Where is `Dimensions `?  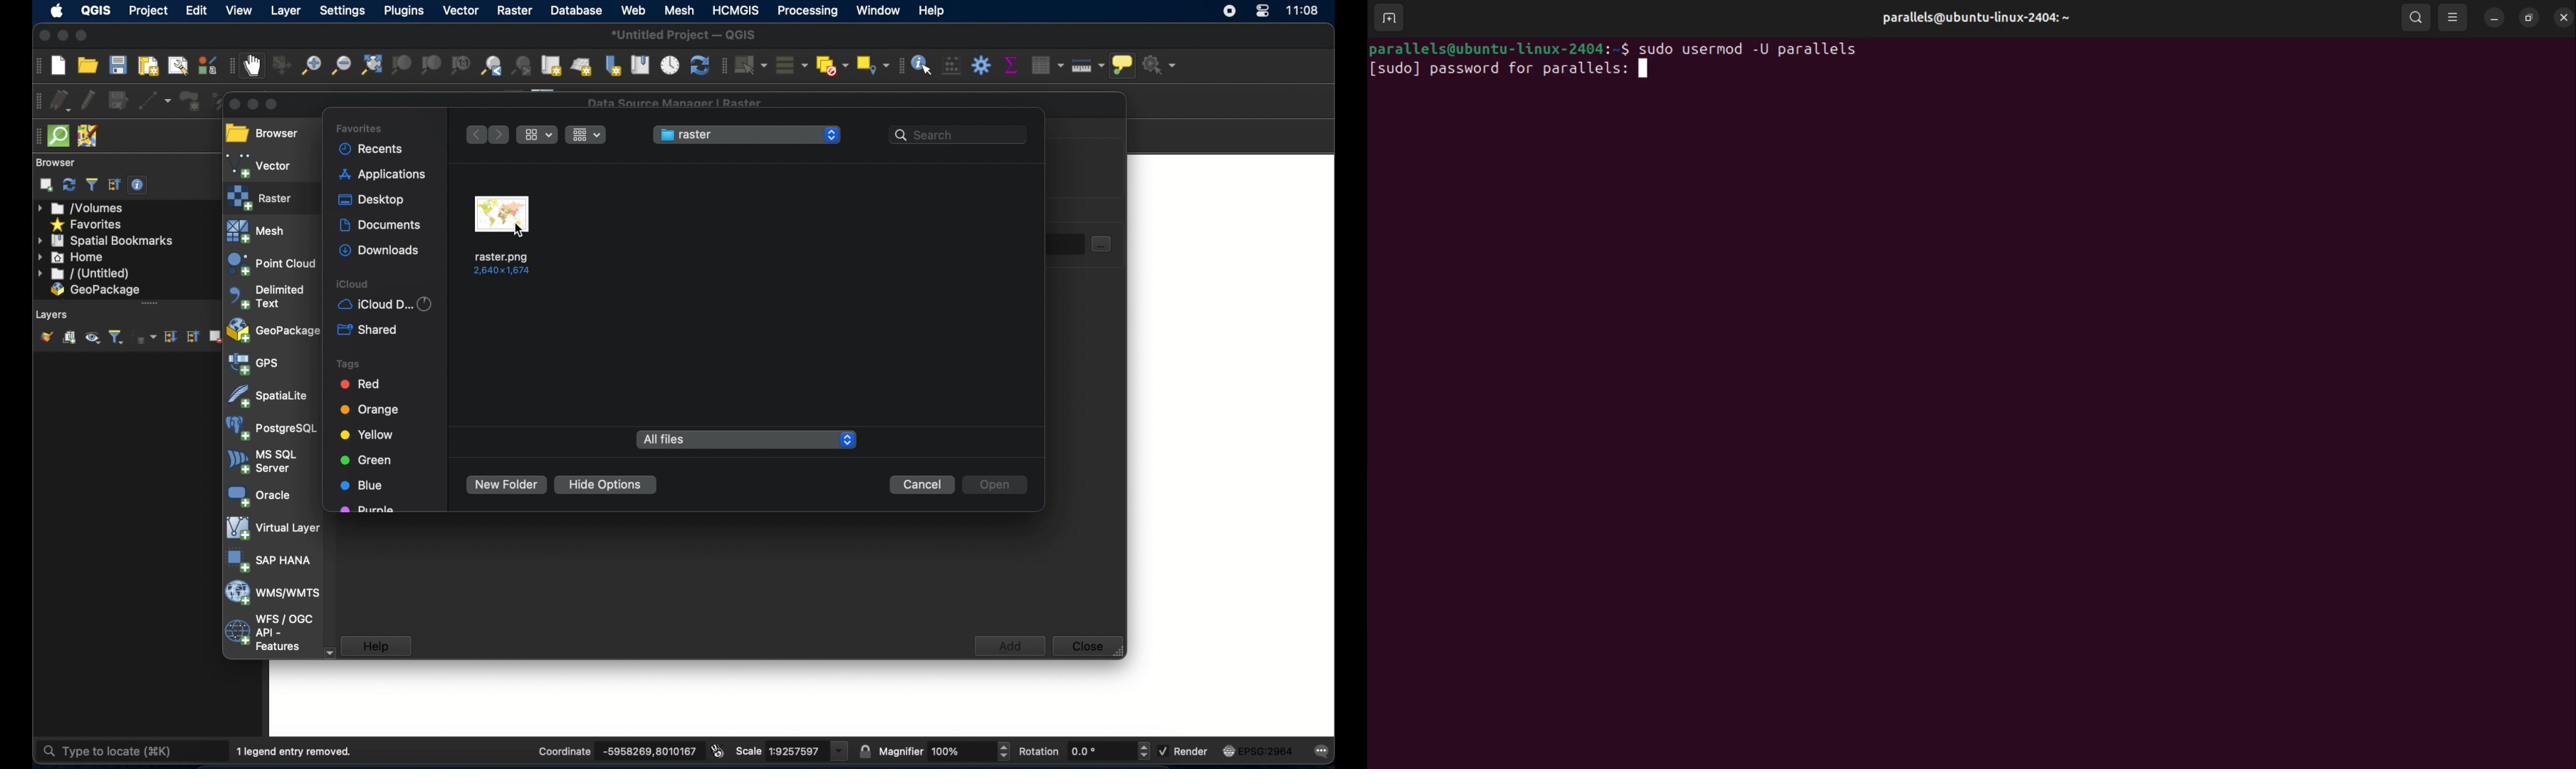 Dimensions  is located at coordinates (502, 271).